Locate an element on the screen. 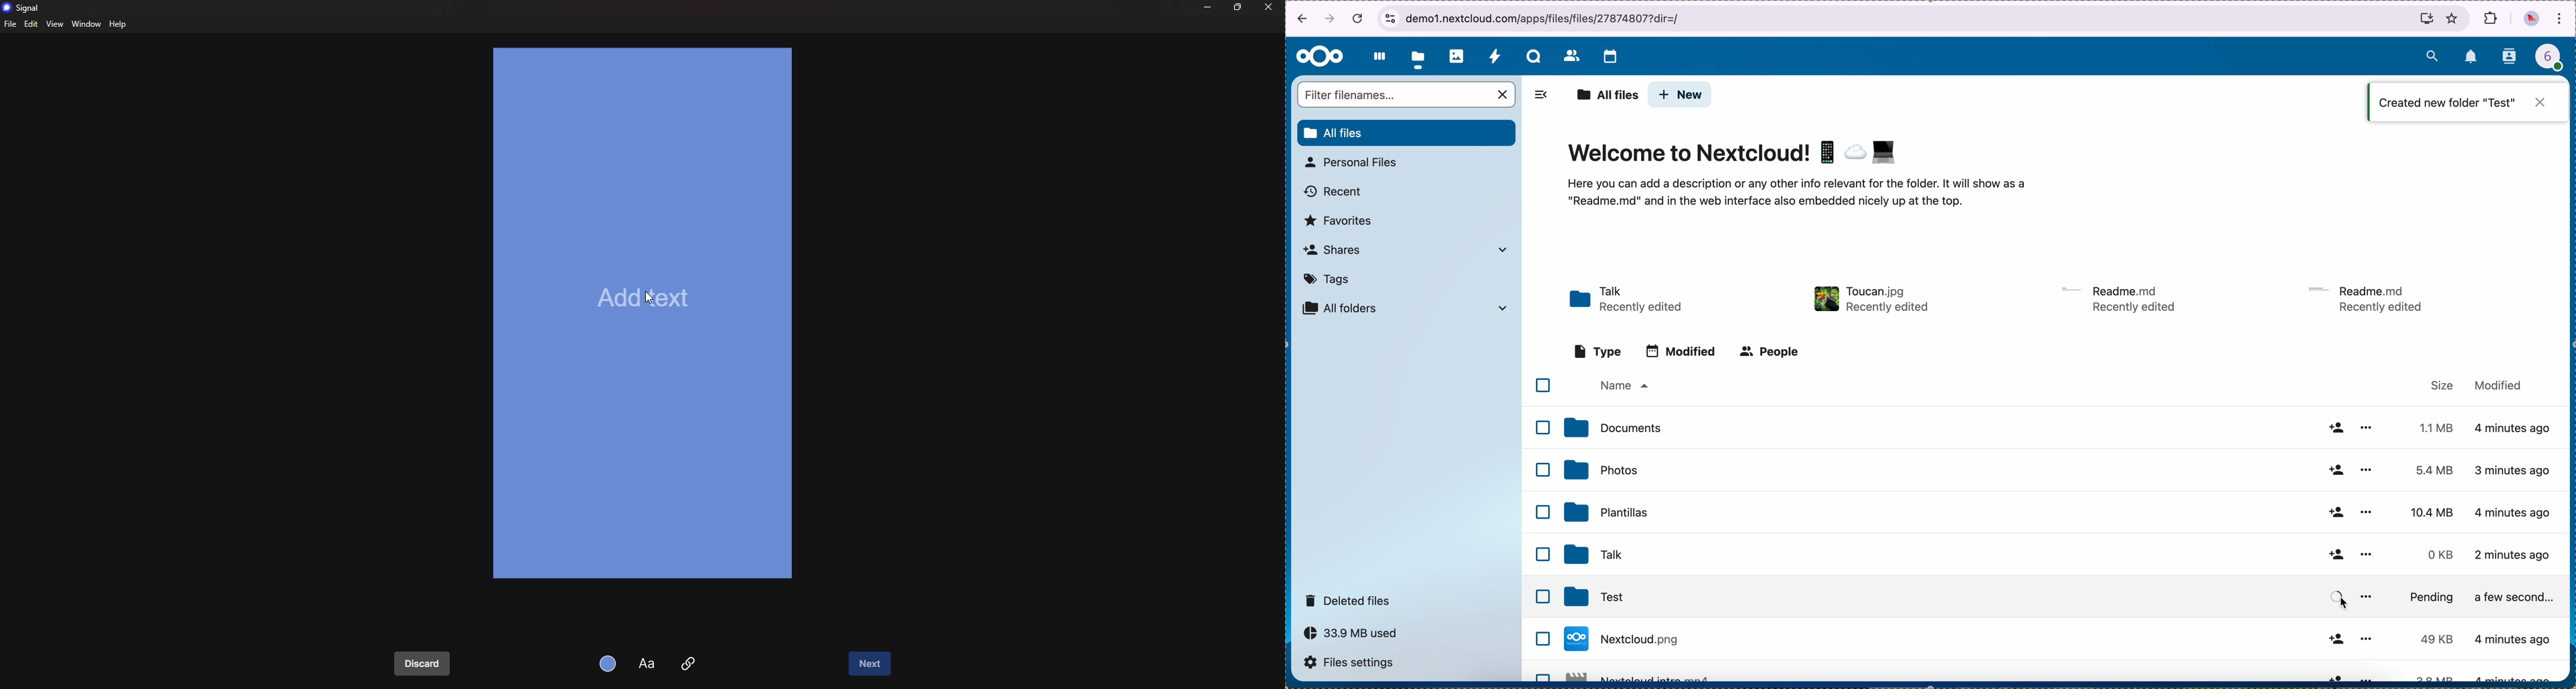  Welcome to Nextcloud is located at coordinates (1734, 154).